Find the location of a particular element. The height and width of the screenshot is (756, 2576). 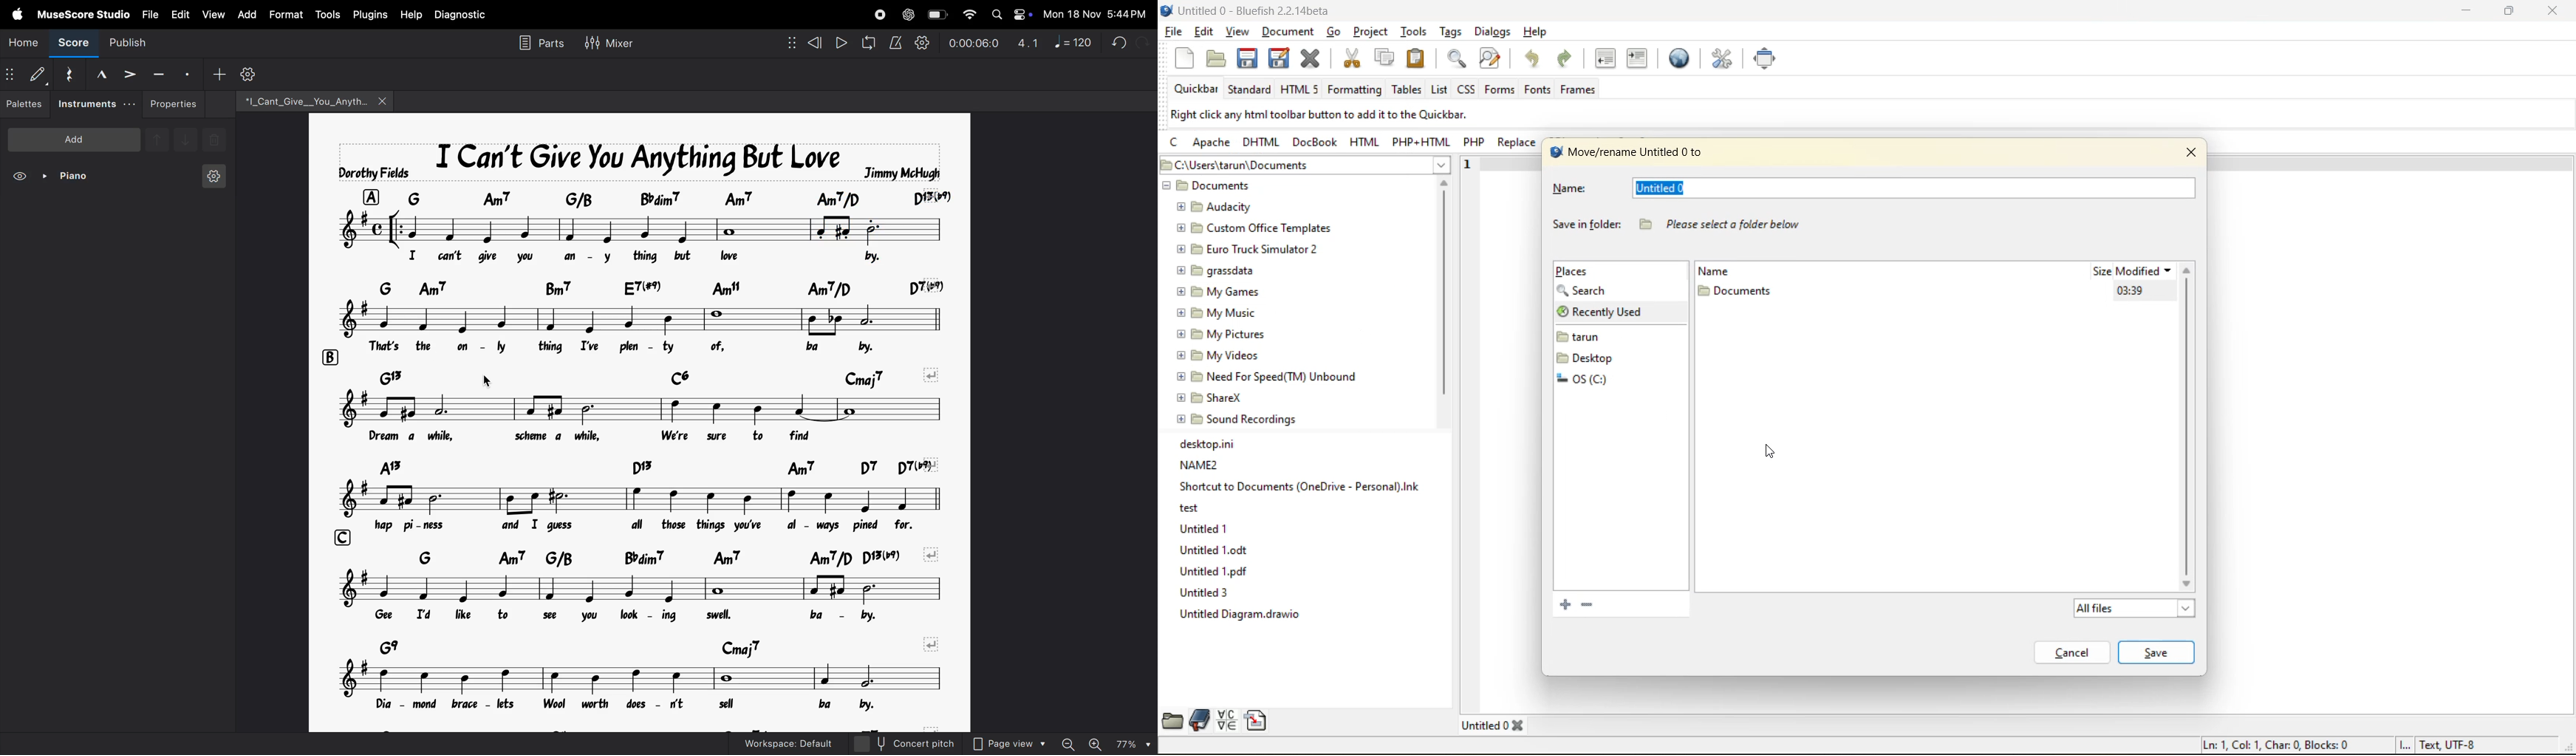

playback settings is located at coordinates (923, 43).